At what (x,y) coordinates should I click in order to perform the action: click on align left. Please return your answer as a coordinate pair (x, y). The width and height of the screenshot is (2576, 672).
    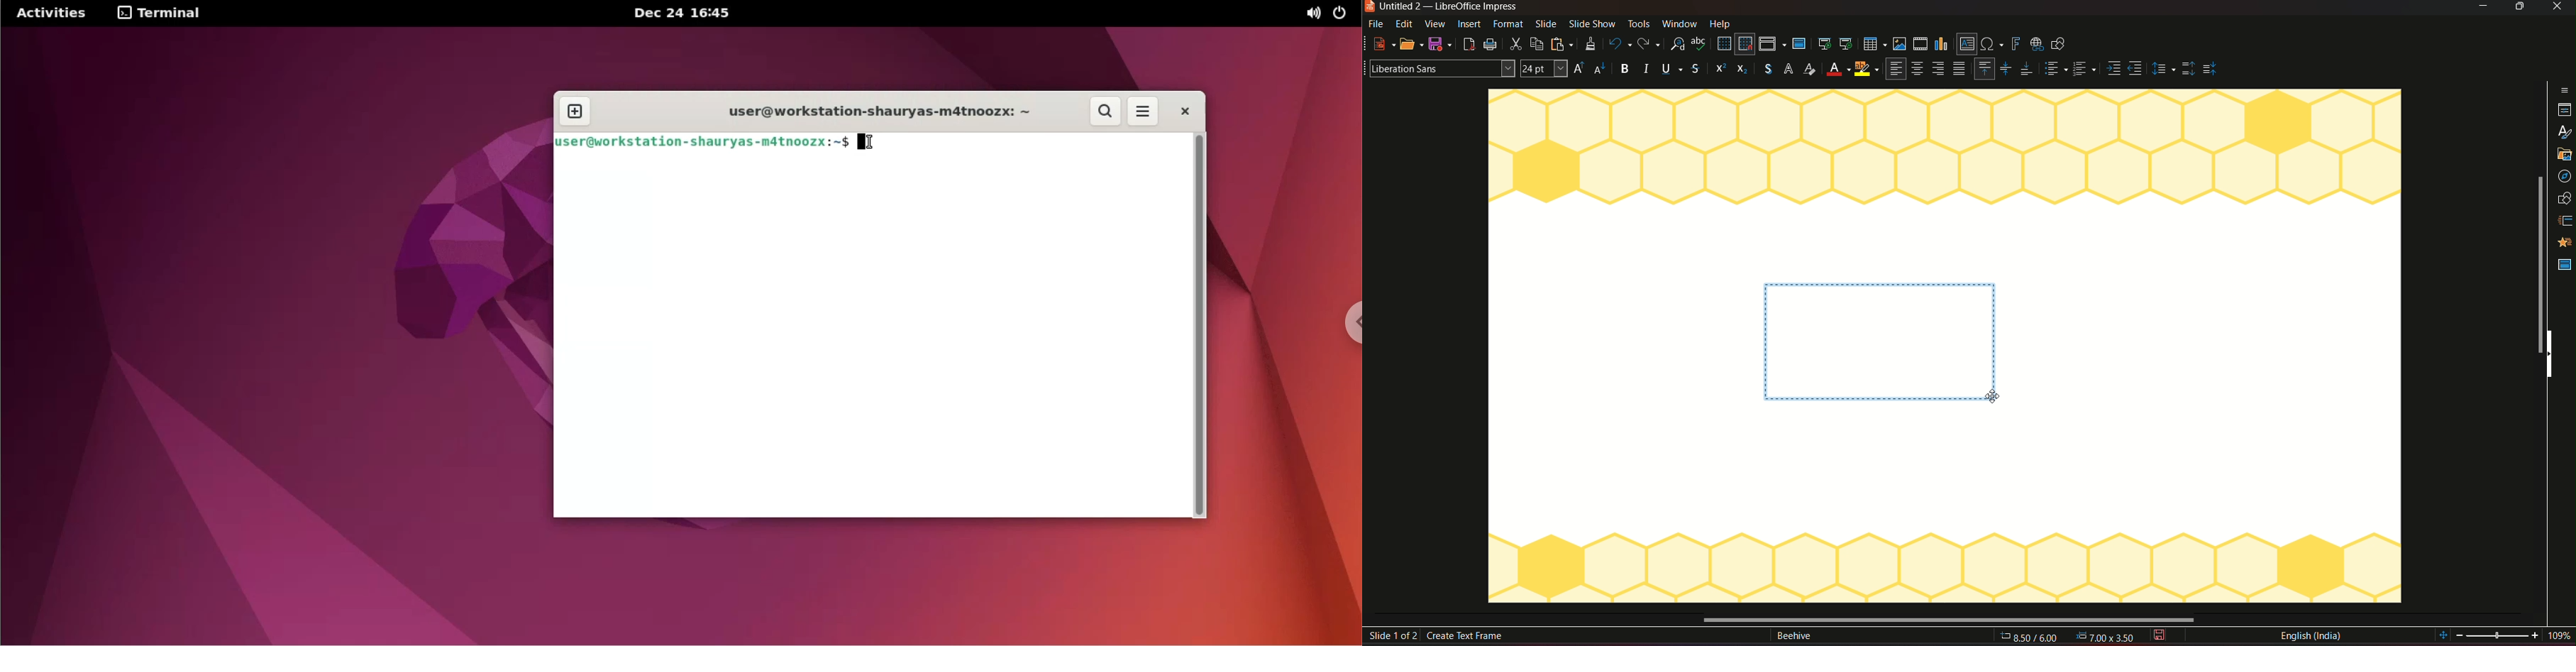
    Looking at the image, I should click on (1895, 69).